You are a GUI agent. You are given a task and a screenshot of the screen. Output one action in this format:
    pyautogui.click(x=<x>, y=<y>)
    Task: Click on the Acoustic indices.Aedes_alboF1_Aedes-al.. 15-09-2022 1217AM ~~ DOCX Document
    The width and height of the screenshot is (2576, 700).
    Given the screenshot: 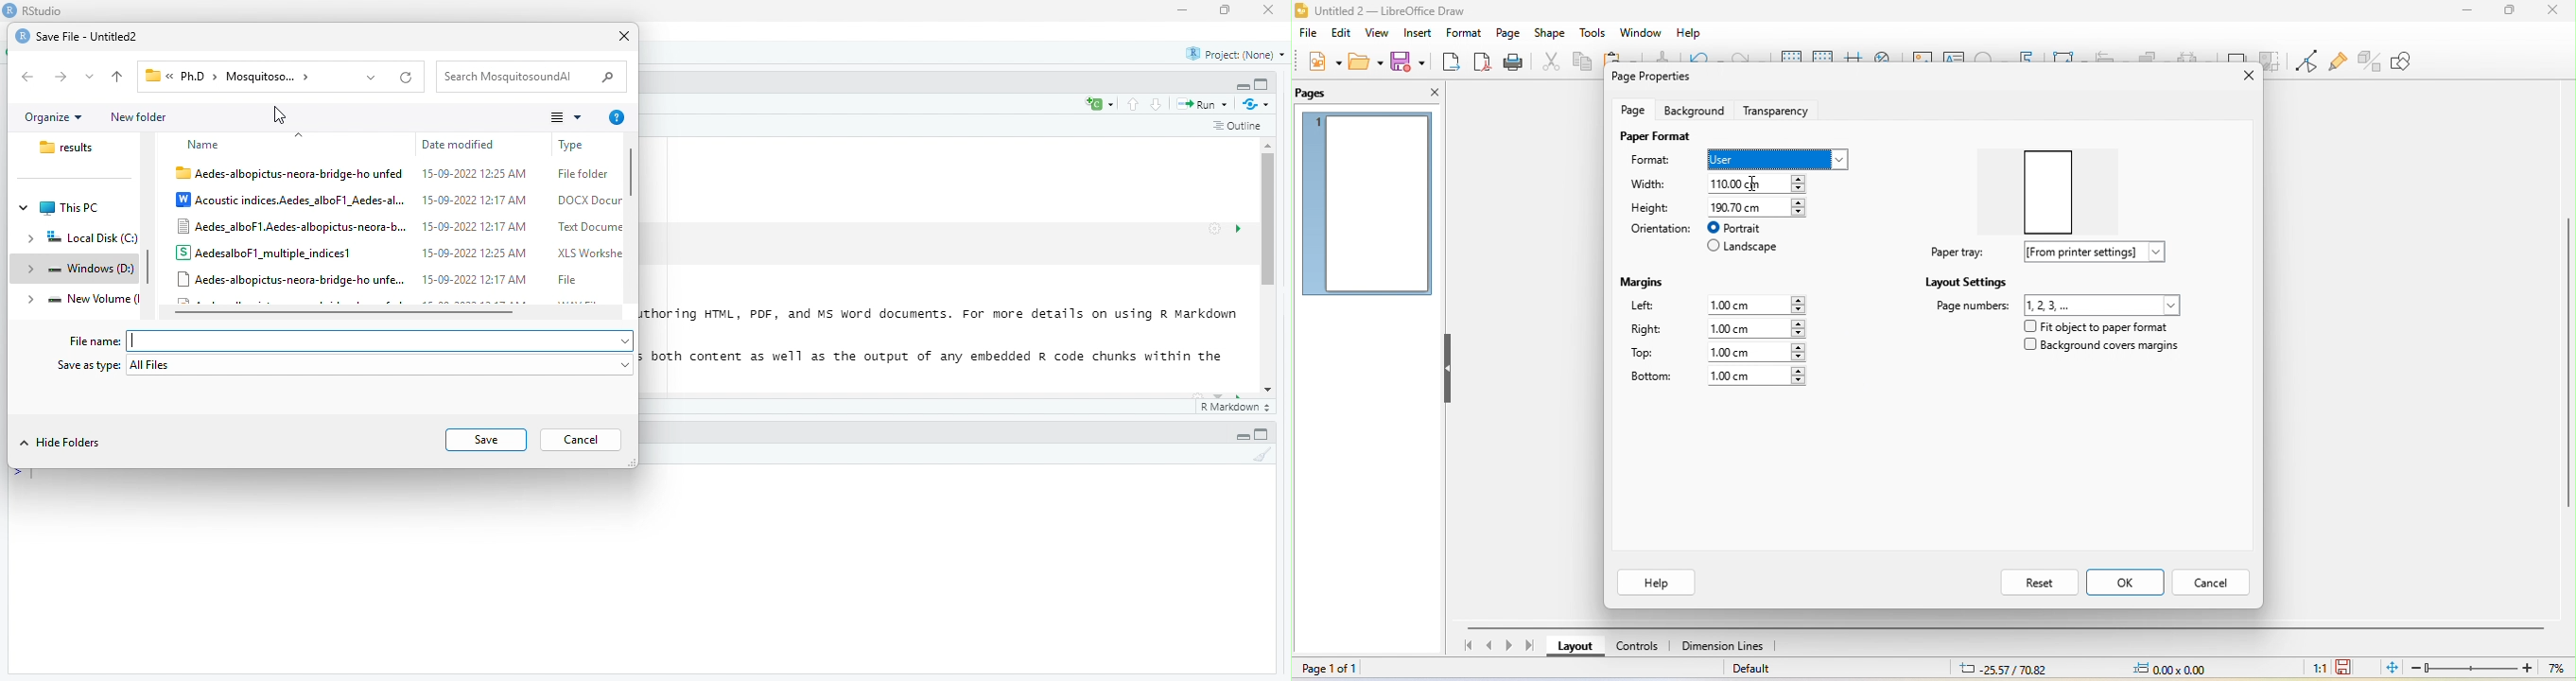 What is the action you would take?
    pyautogui.click(x=399, y=201)
    